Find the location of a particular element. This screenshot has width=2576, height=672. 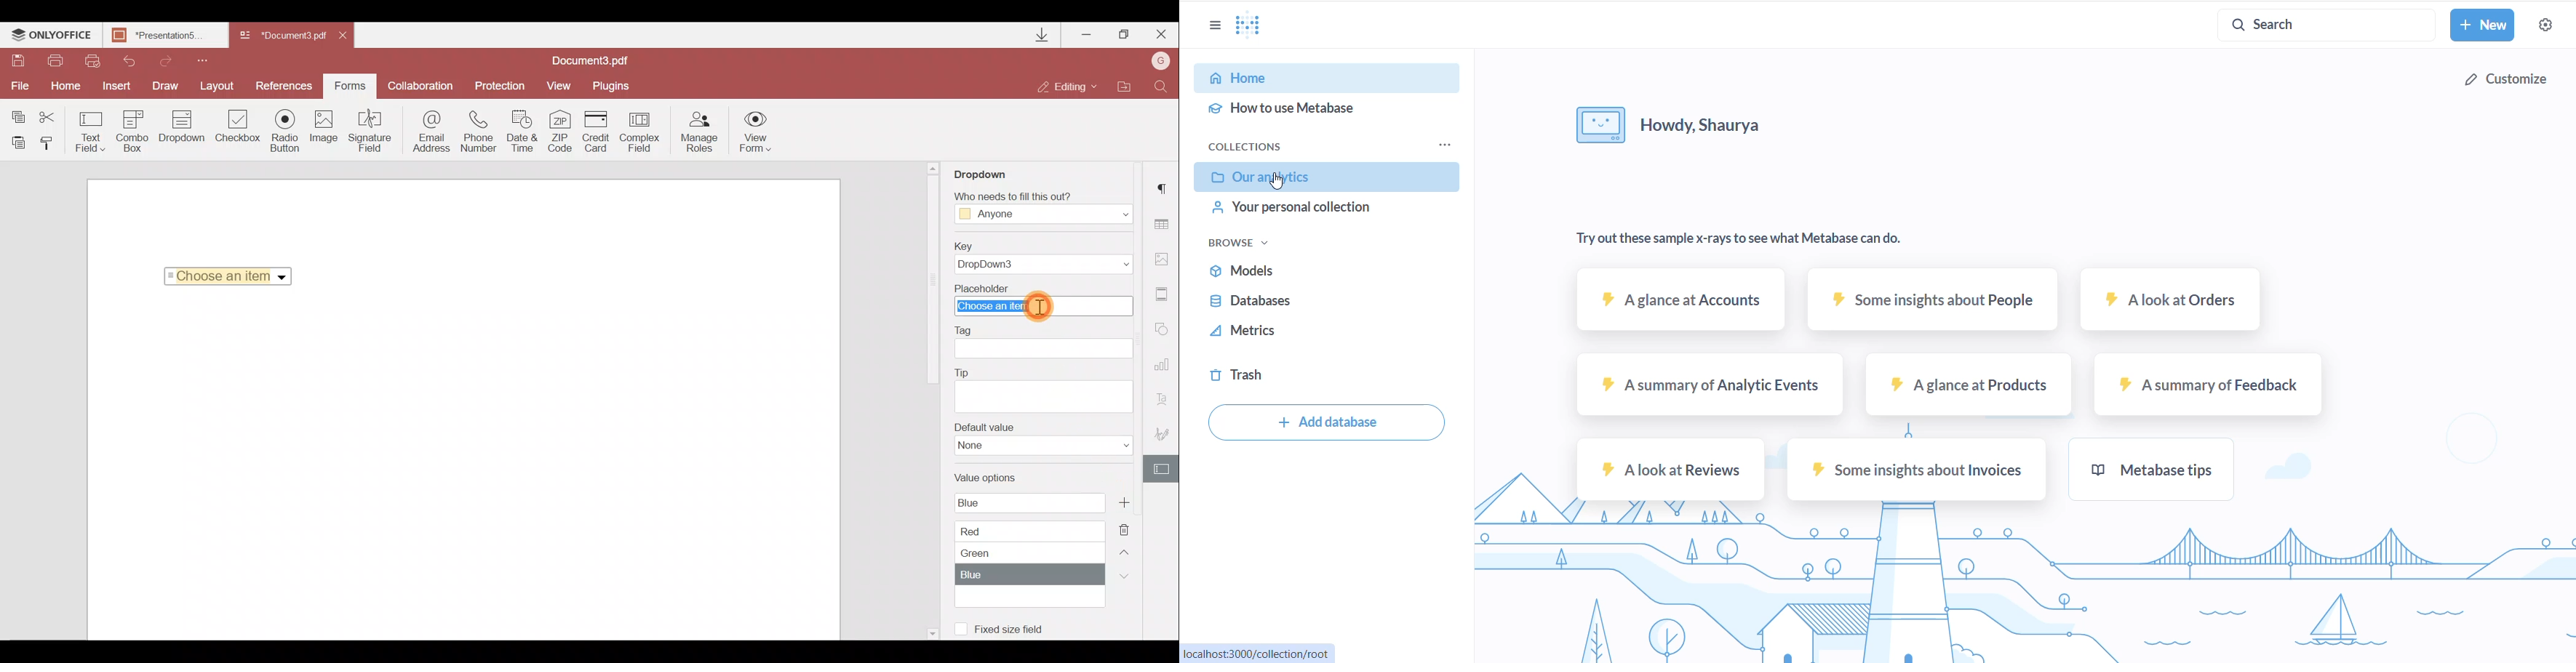

Fill Access is located at coordinates (1041, 208).